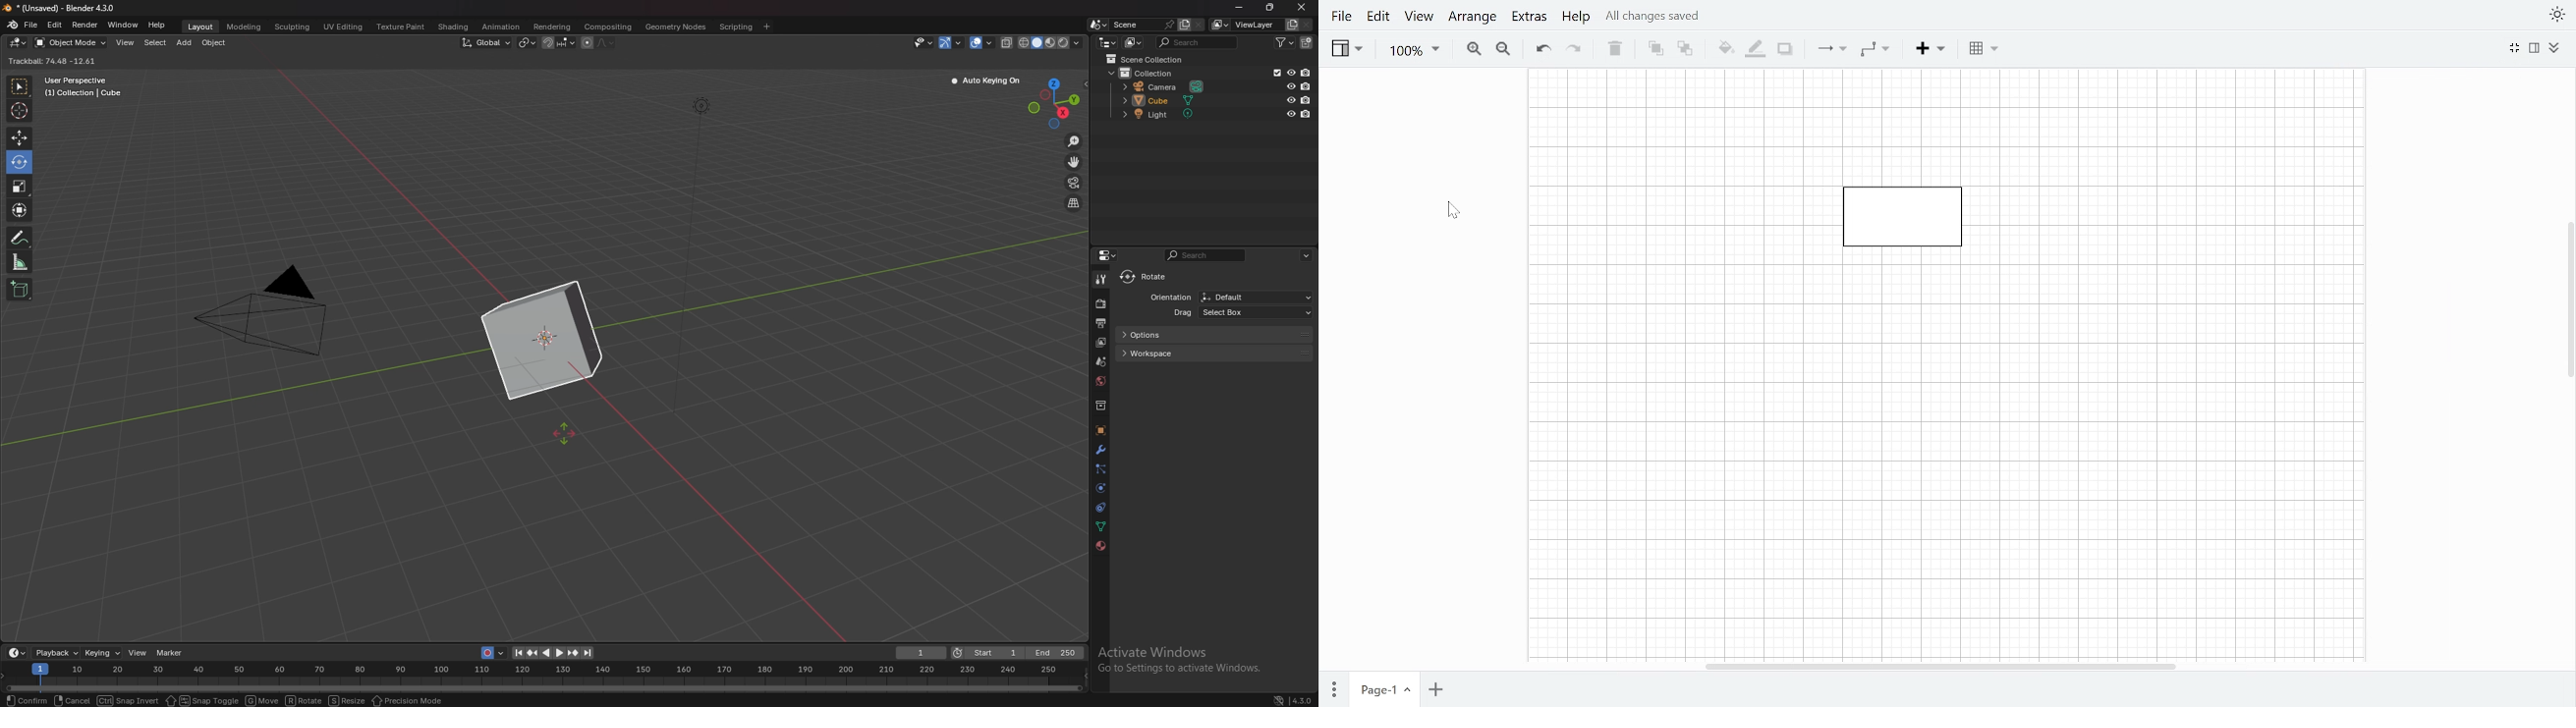 The height and width of the screenshot is (728, 2576). I want to click on output, so click(1100, 323).